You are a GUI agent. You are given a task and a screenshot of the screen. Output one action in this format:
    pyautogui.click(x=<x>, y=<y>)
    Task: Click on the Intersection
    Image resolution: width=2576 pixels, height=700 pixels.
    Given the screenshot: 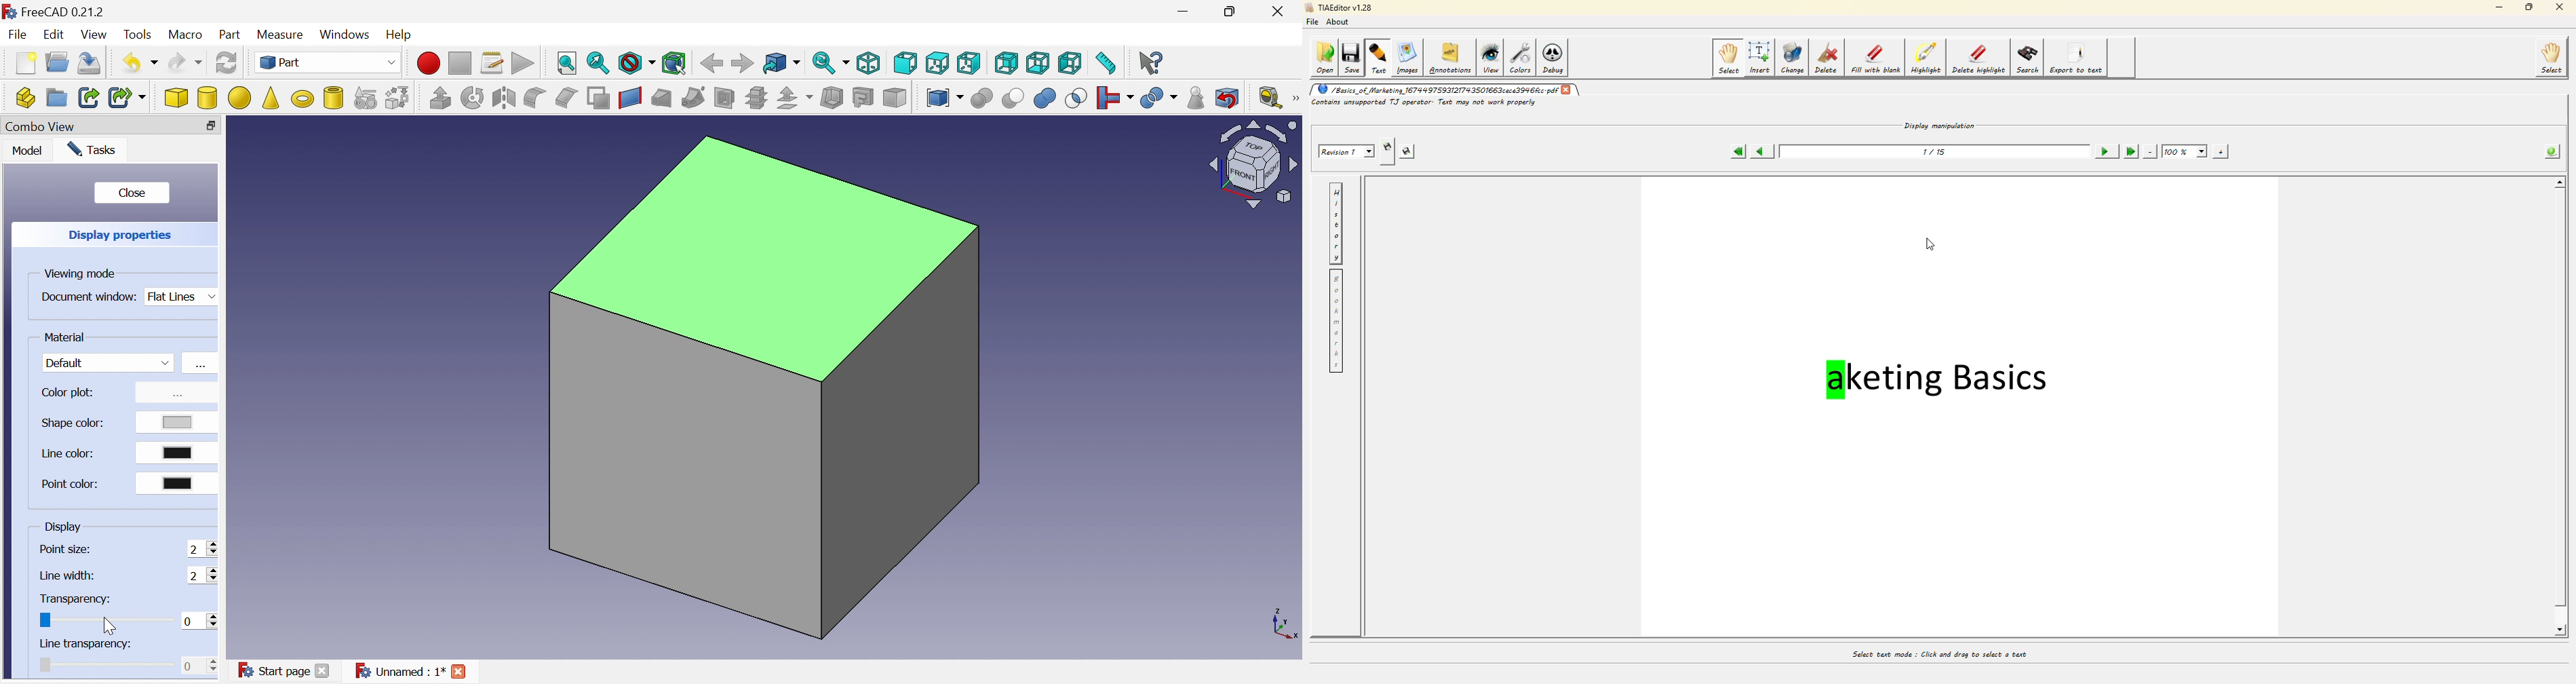 What is the action you would take?
    pyautogui.click(x=1078, y=98)
    